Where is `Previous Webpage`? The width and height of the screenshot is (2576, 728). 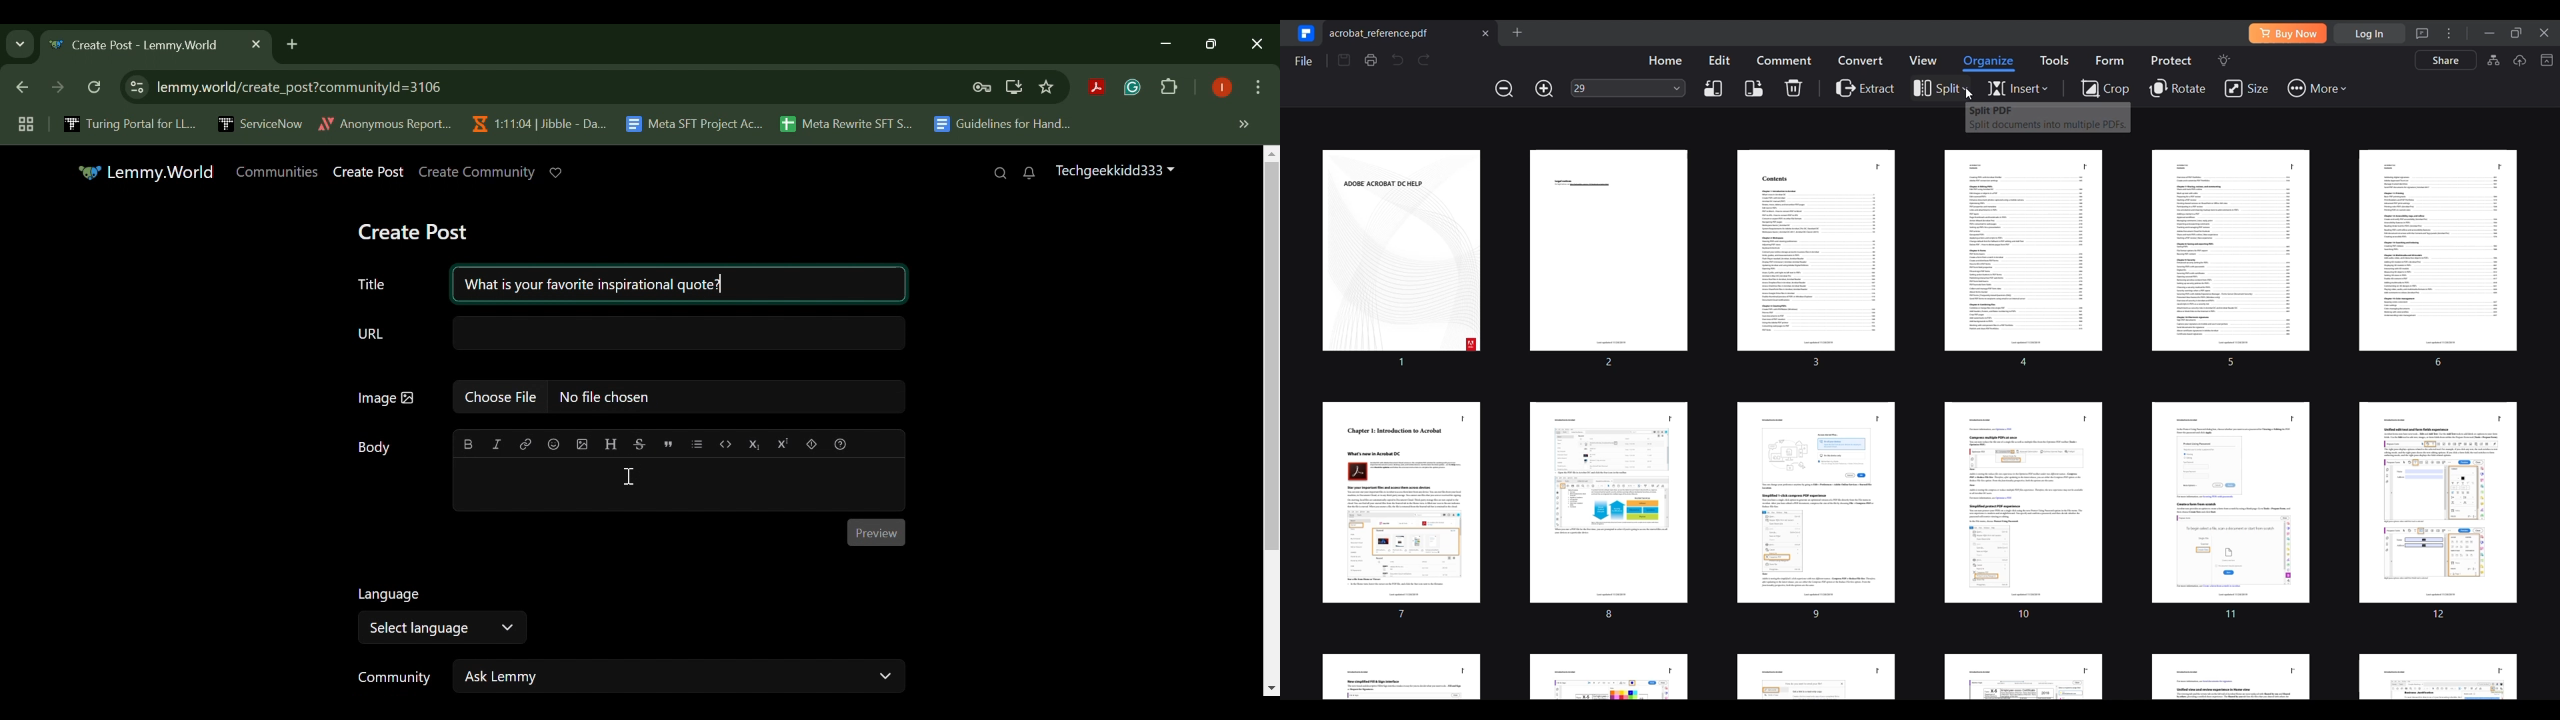 Previous Webpage is located at coordinates (19, 89).